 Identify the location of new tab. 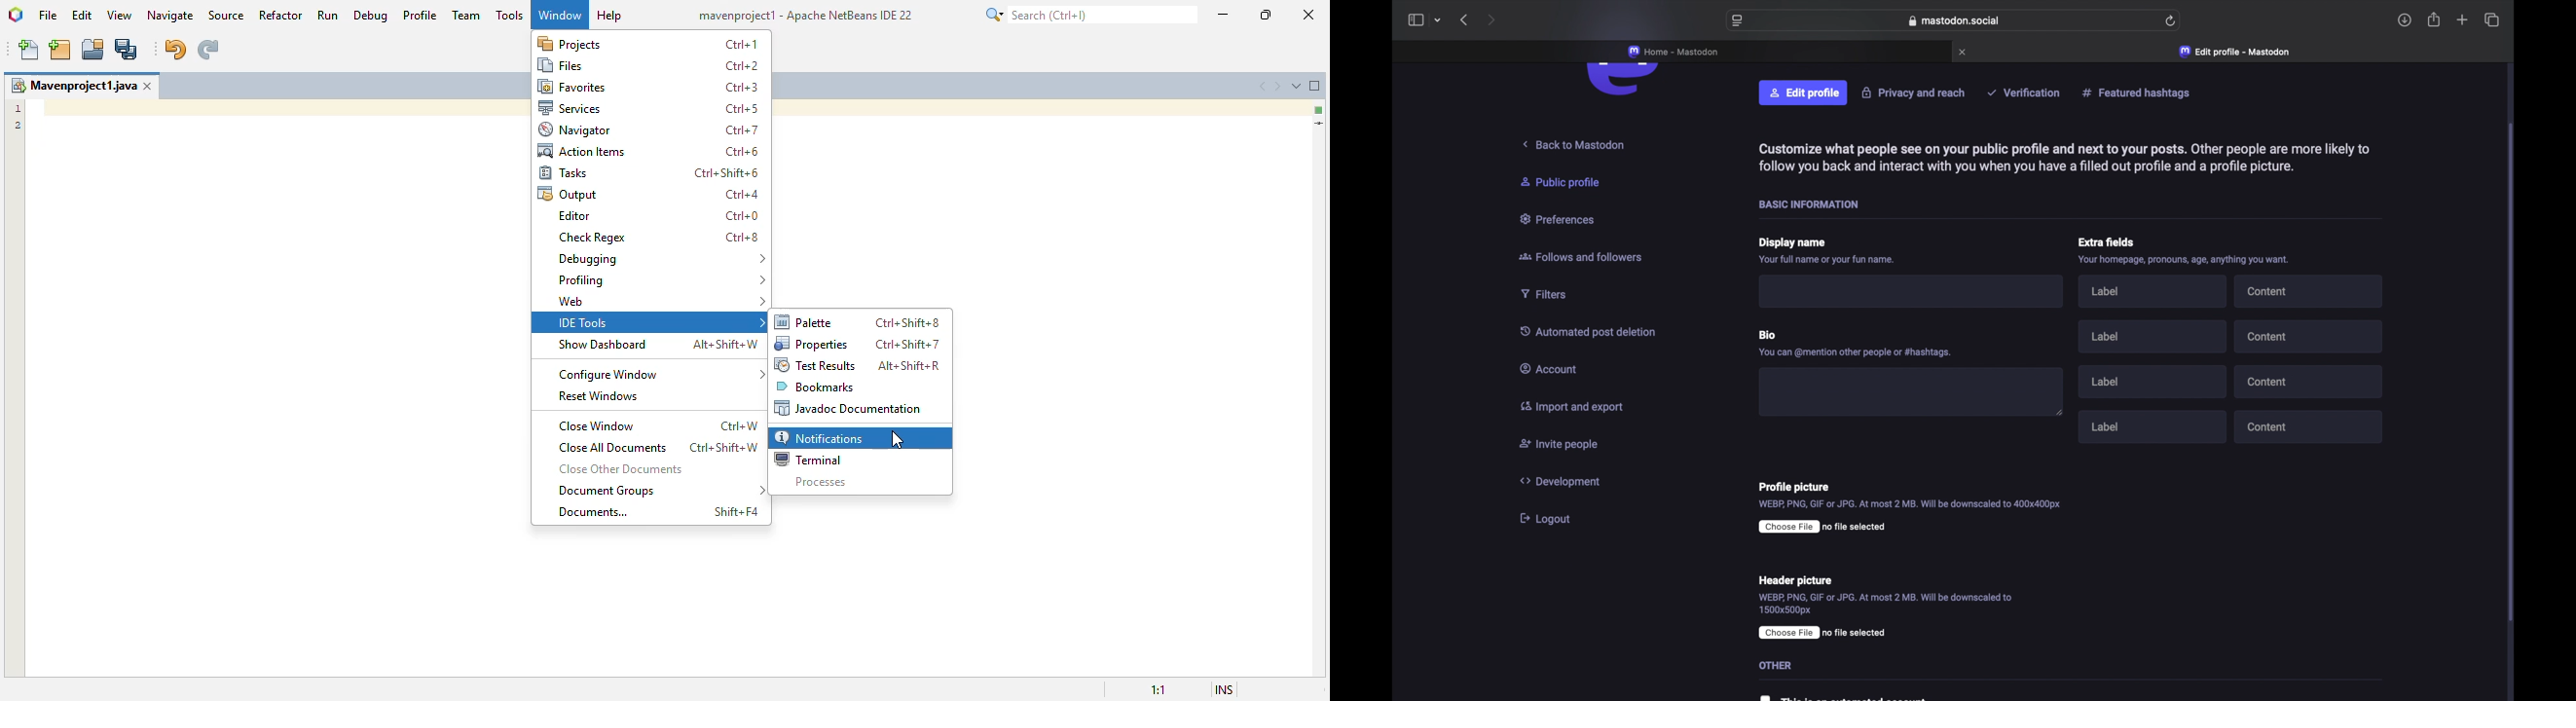
(2462, 21).